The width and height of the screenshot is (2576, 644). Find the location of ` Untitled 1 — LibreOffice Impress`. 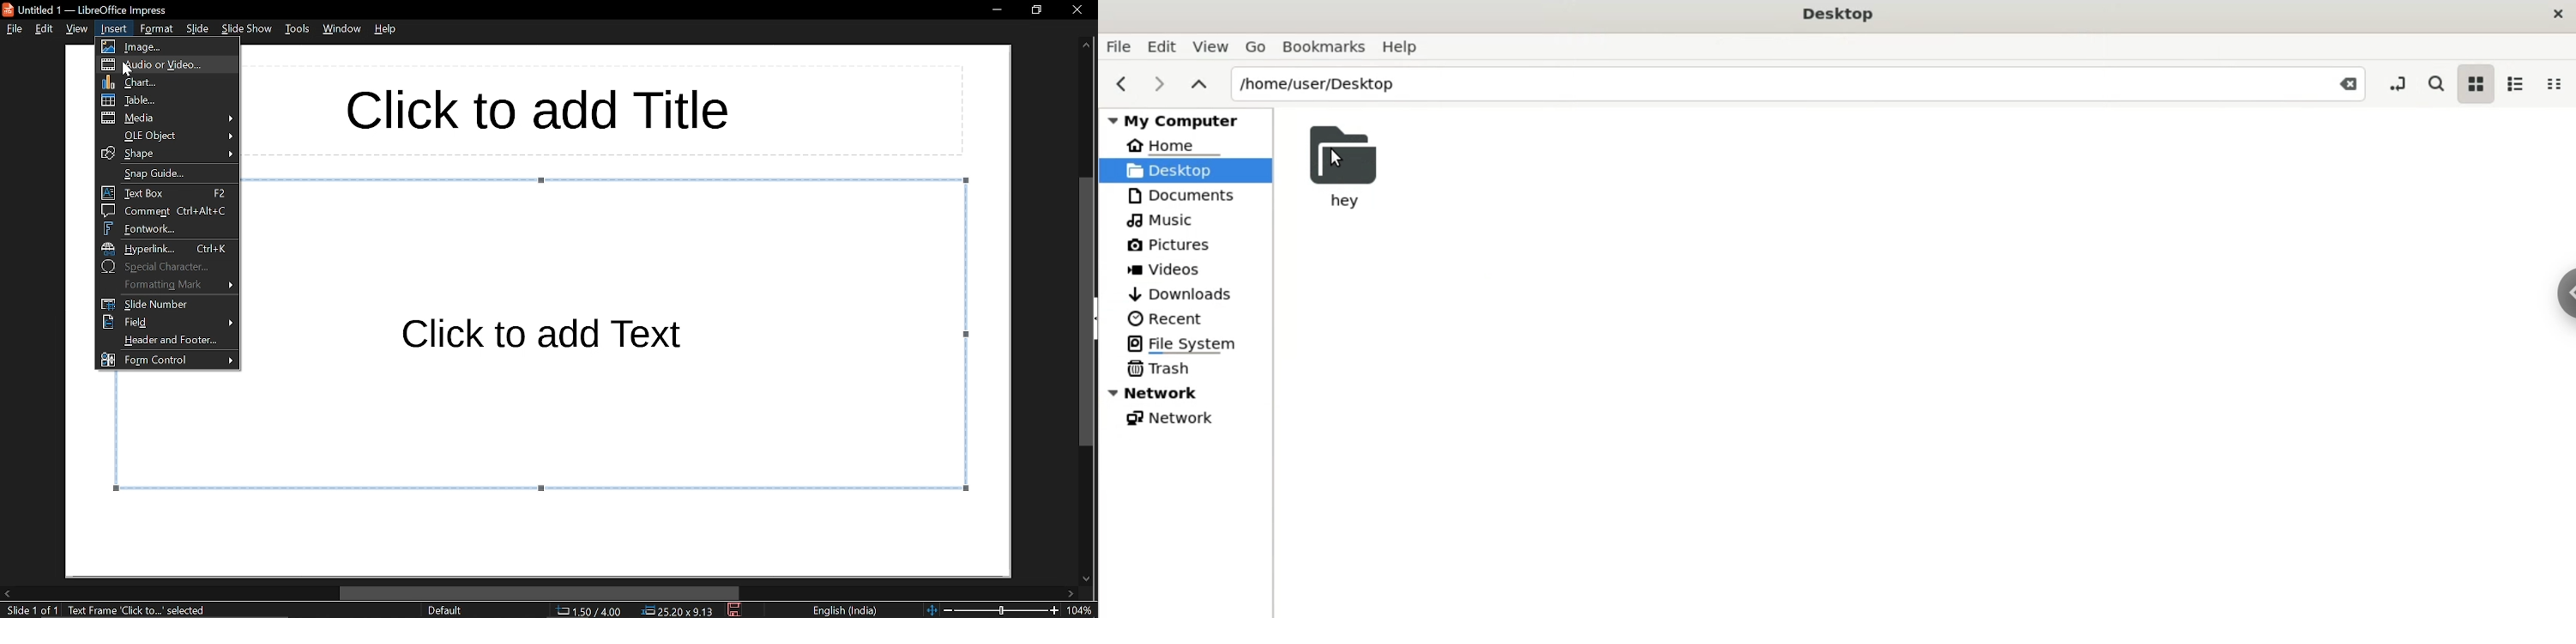

 Untitled 1 — LibreOffice Impress is located at coordinates (94, 9).